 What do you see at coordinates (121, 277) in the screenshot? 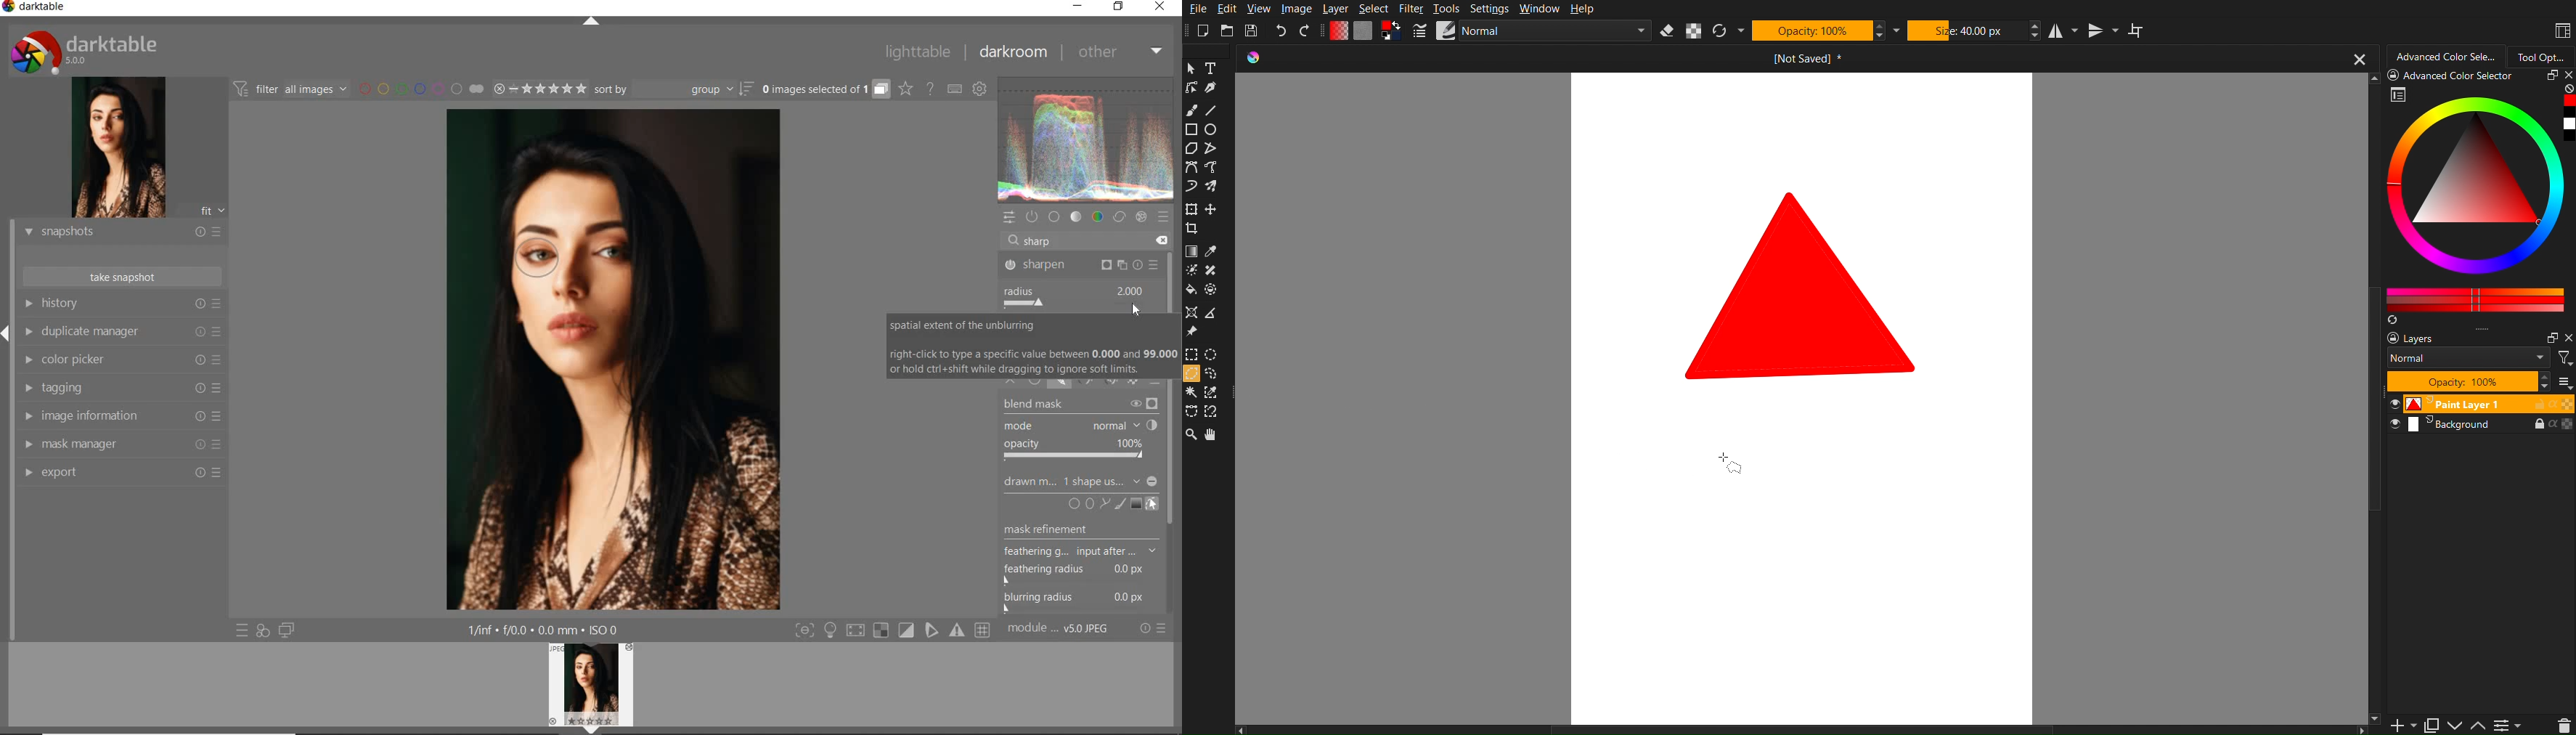
I see `take snapshot` at bounding box center [121, 277].